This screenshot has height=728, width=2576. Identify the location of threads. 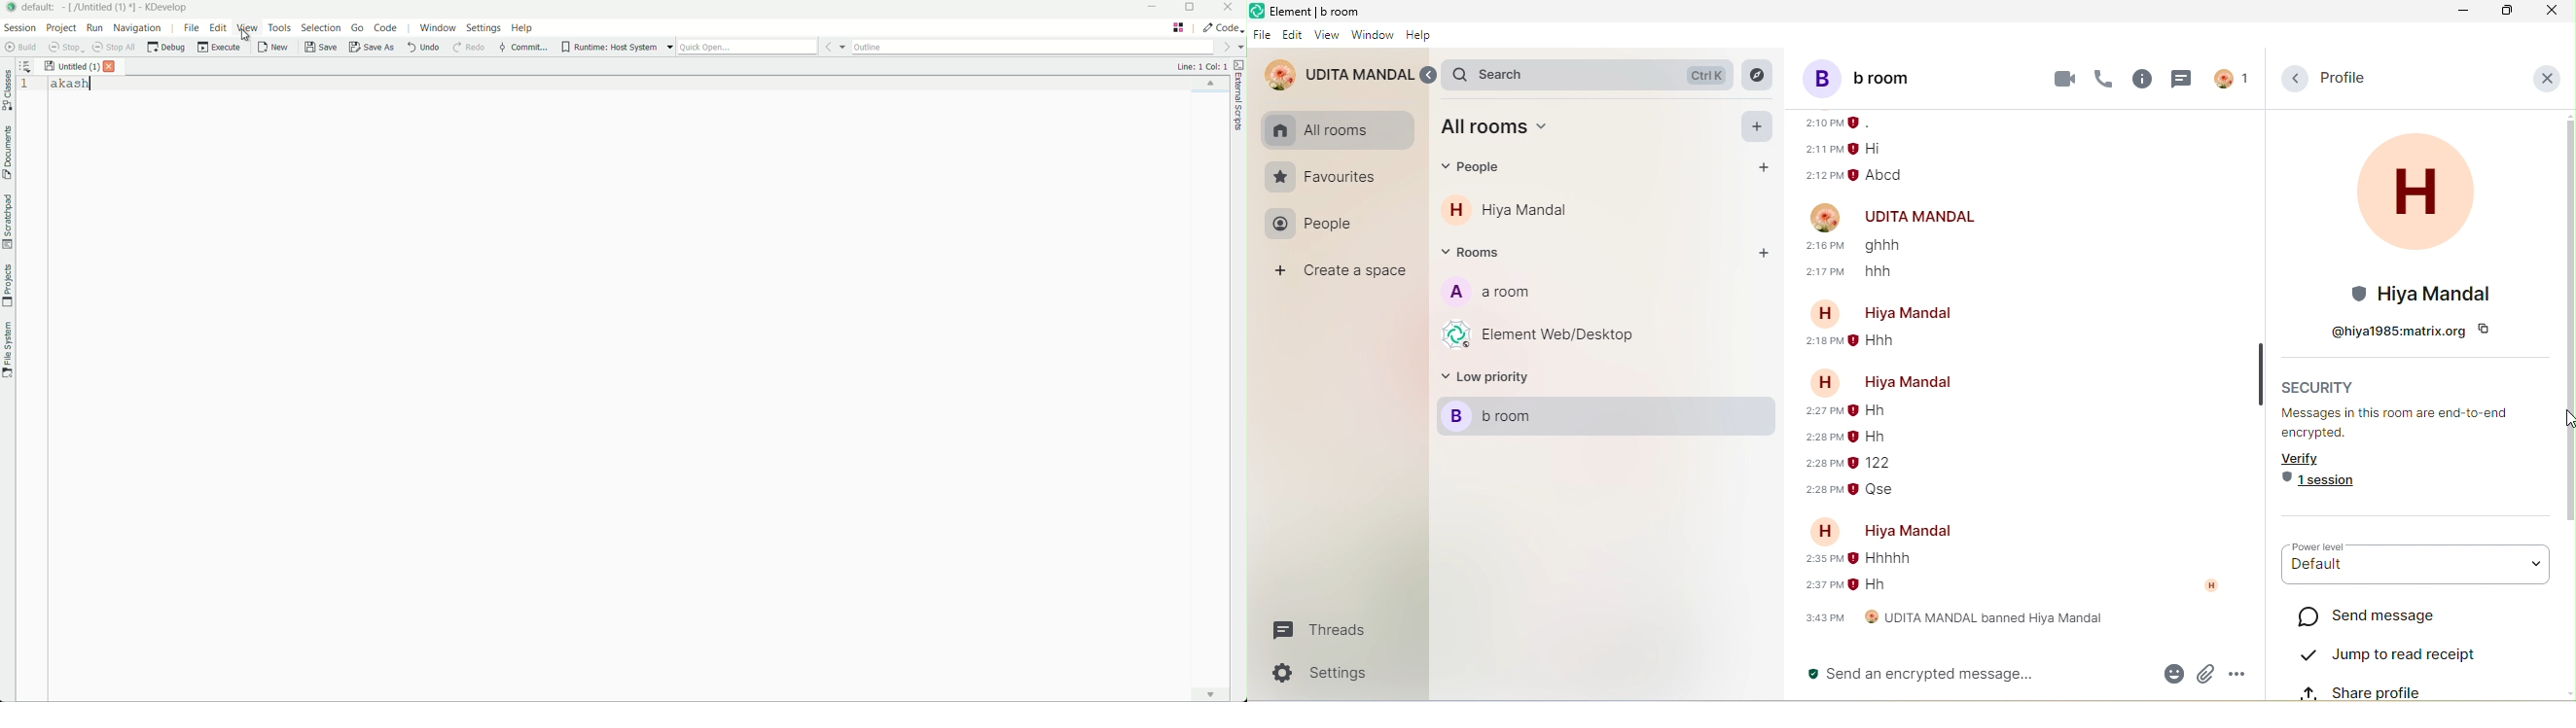
(2179, 78).